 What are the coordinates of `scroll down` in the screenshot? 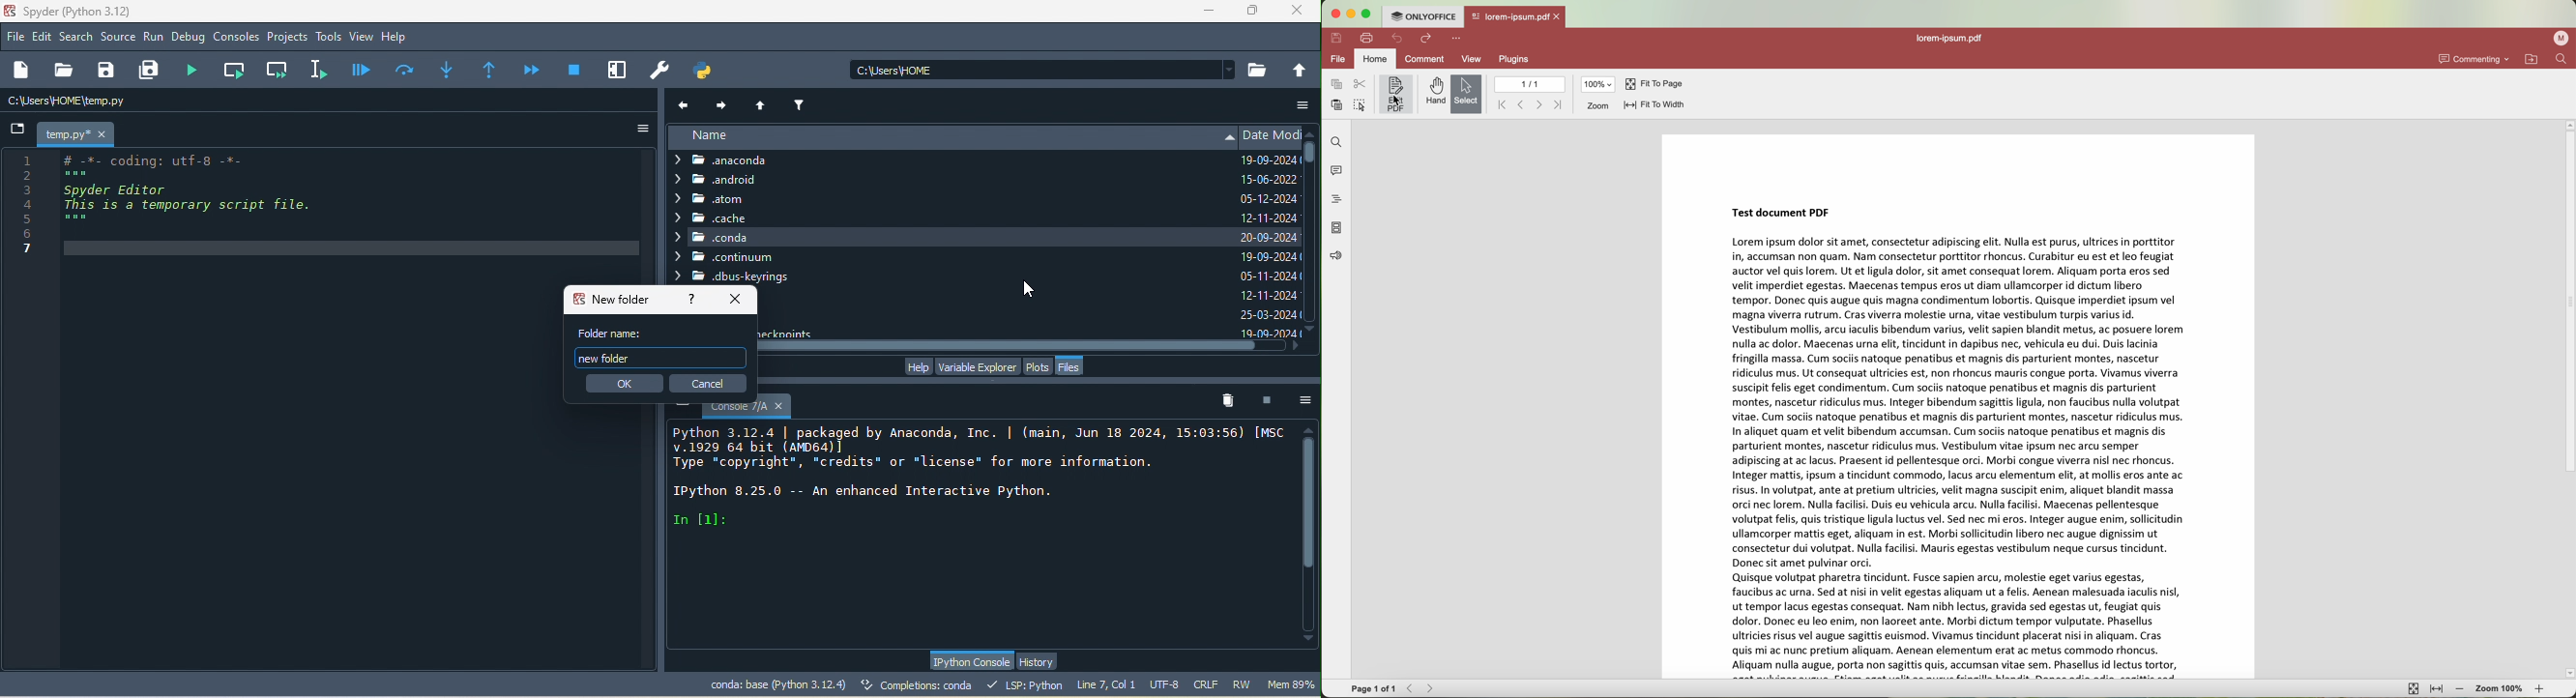 It's located at (1312, 330).